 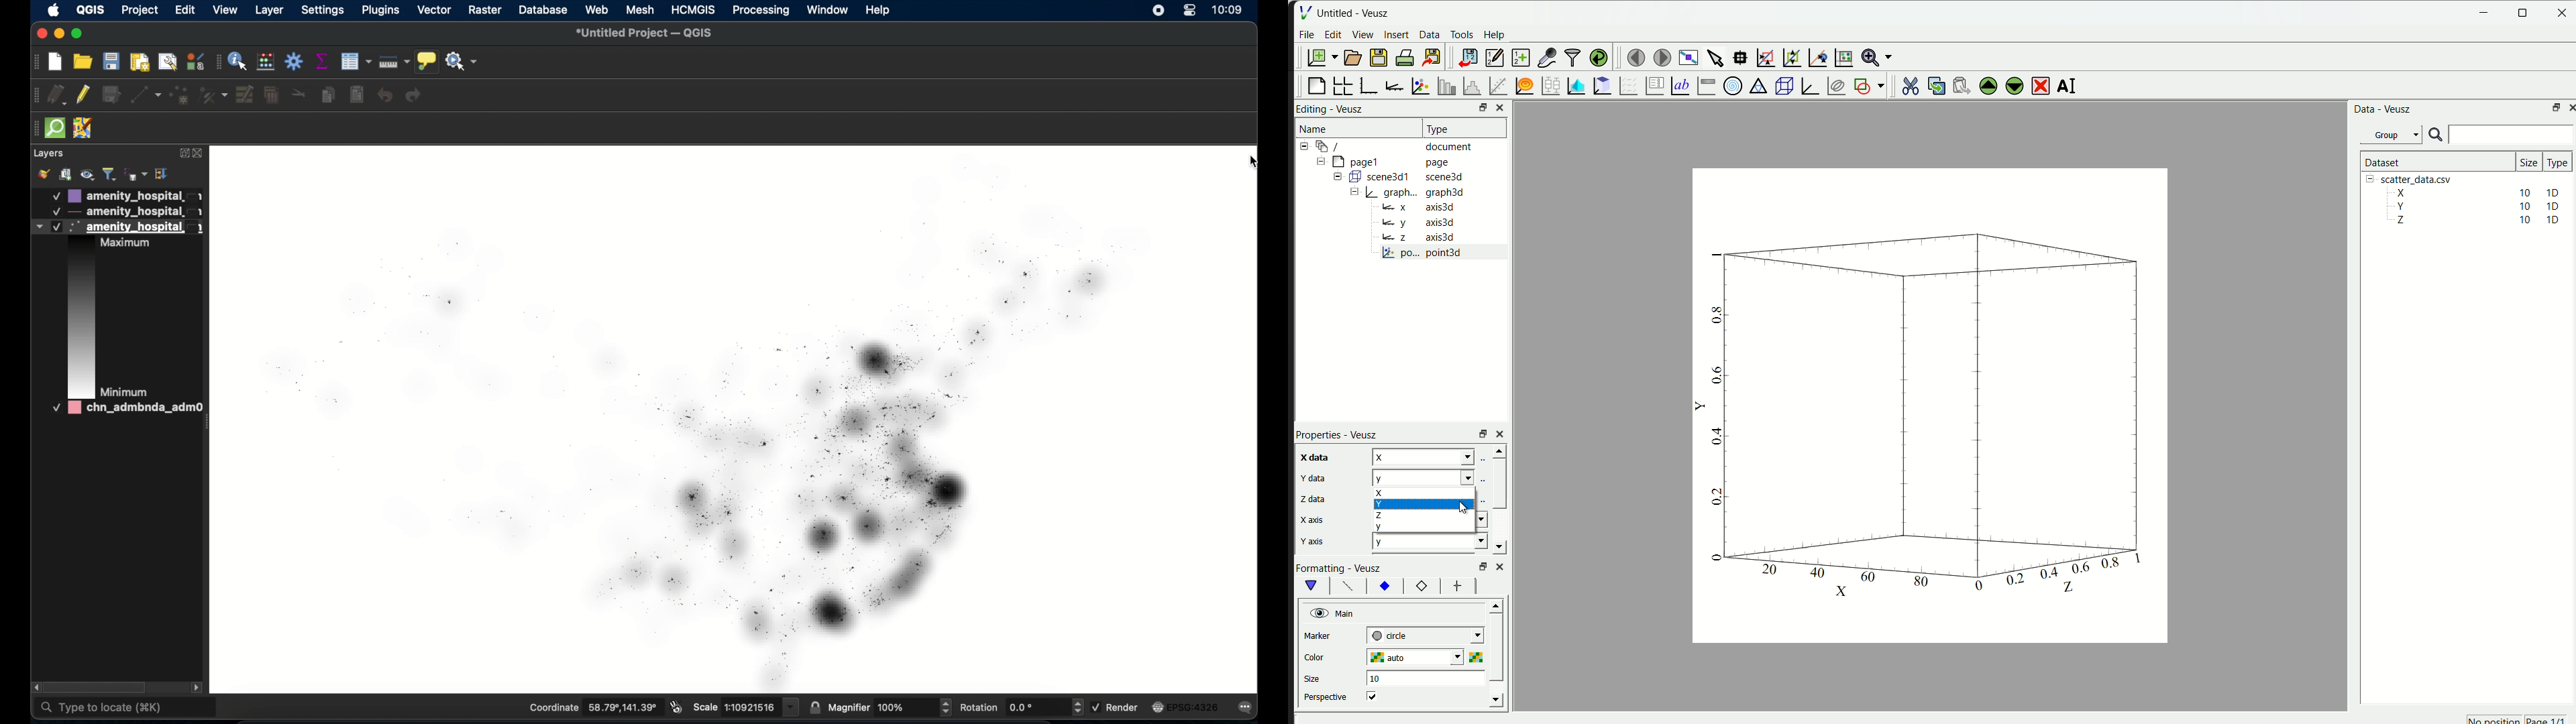 I want to click on Veusz, so click(x=1351, y=108).